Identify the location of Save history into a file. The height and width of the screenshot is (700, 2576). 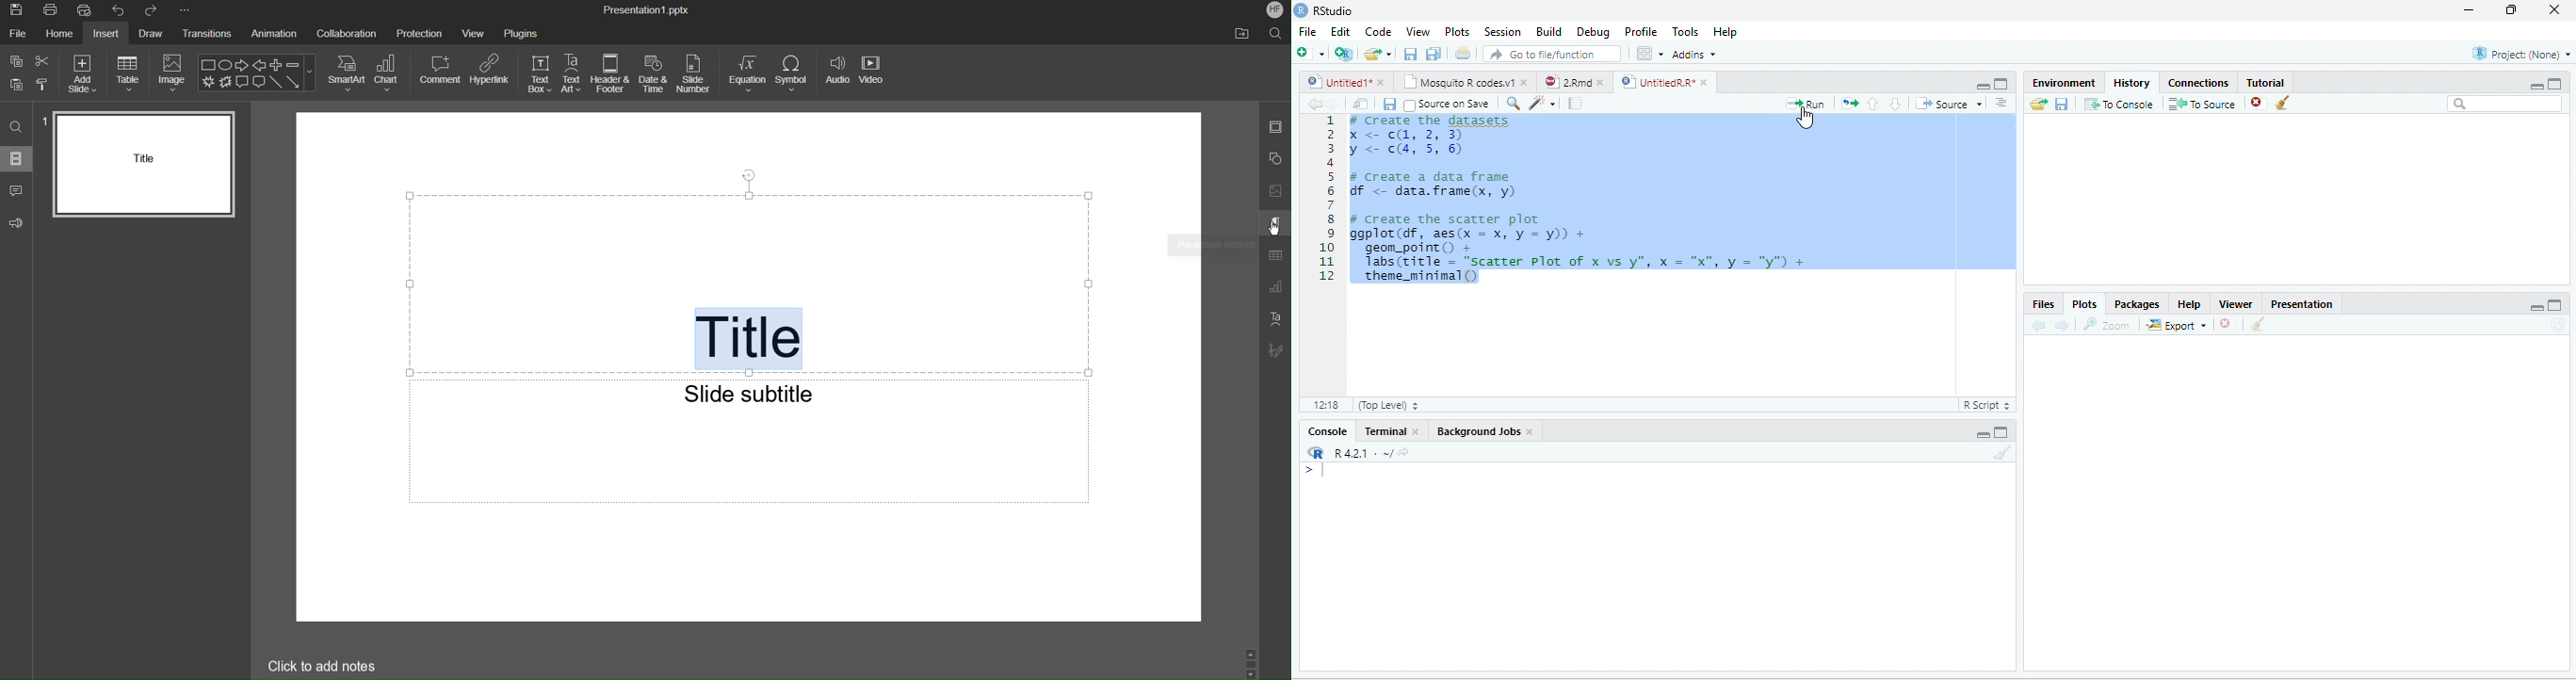
(2062, 105).